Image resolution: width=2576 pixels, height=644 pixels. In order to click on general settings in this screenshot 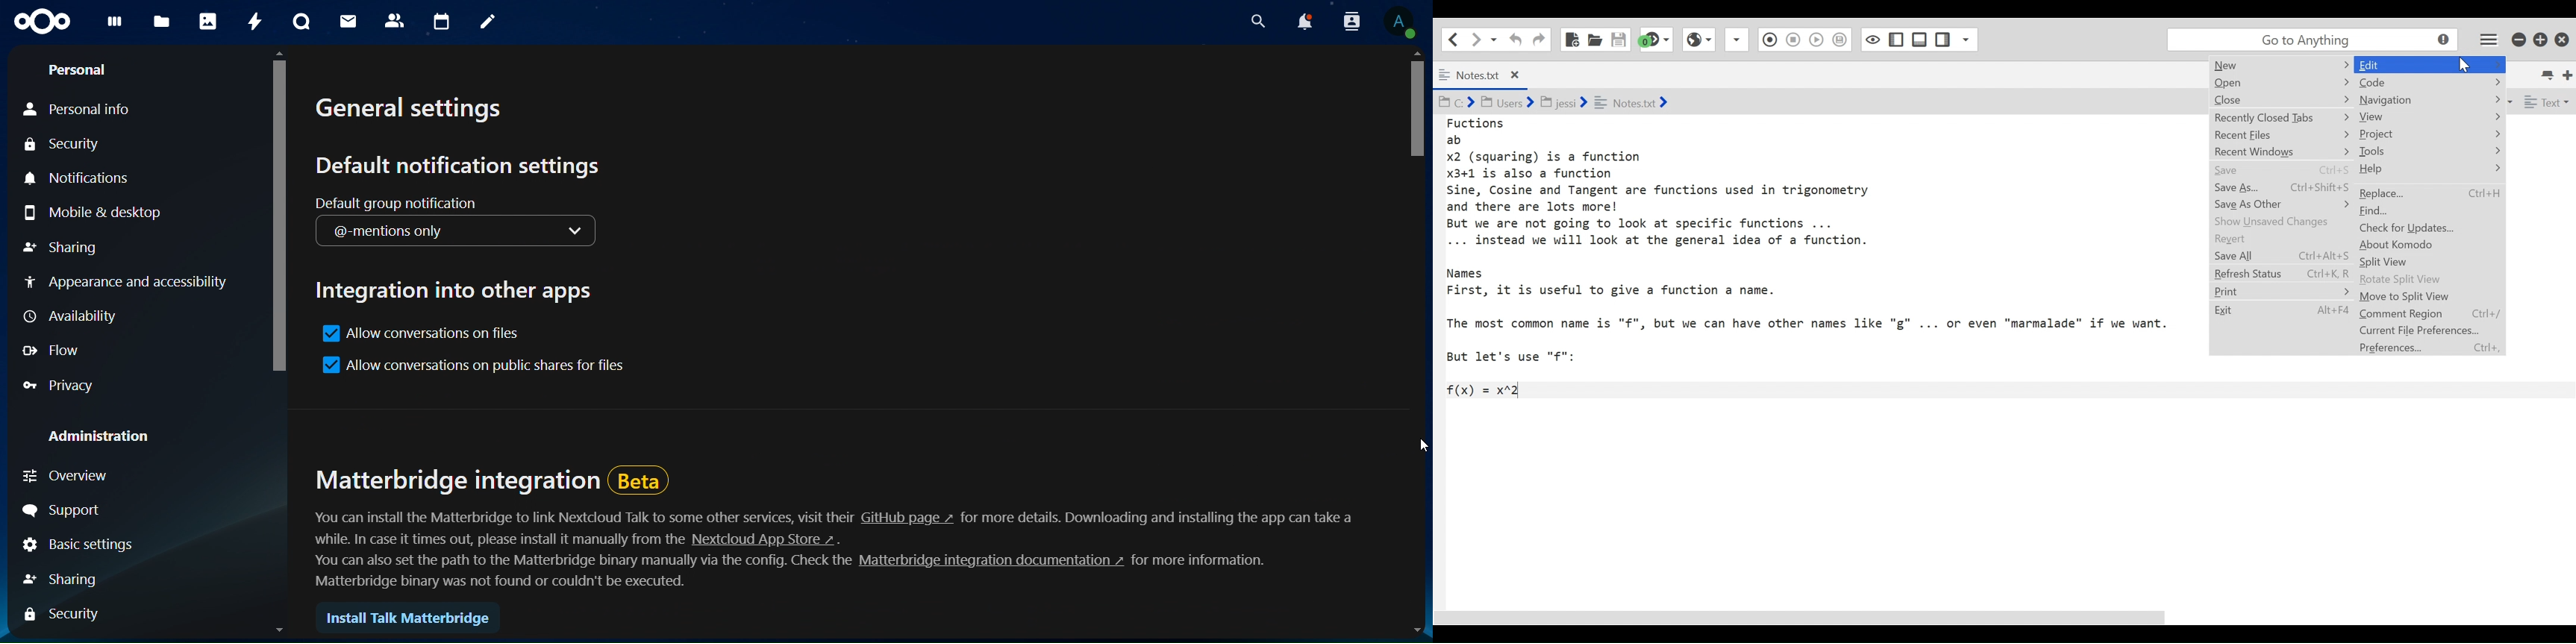, I will do `click(410, 113)`.